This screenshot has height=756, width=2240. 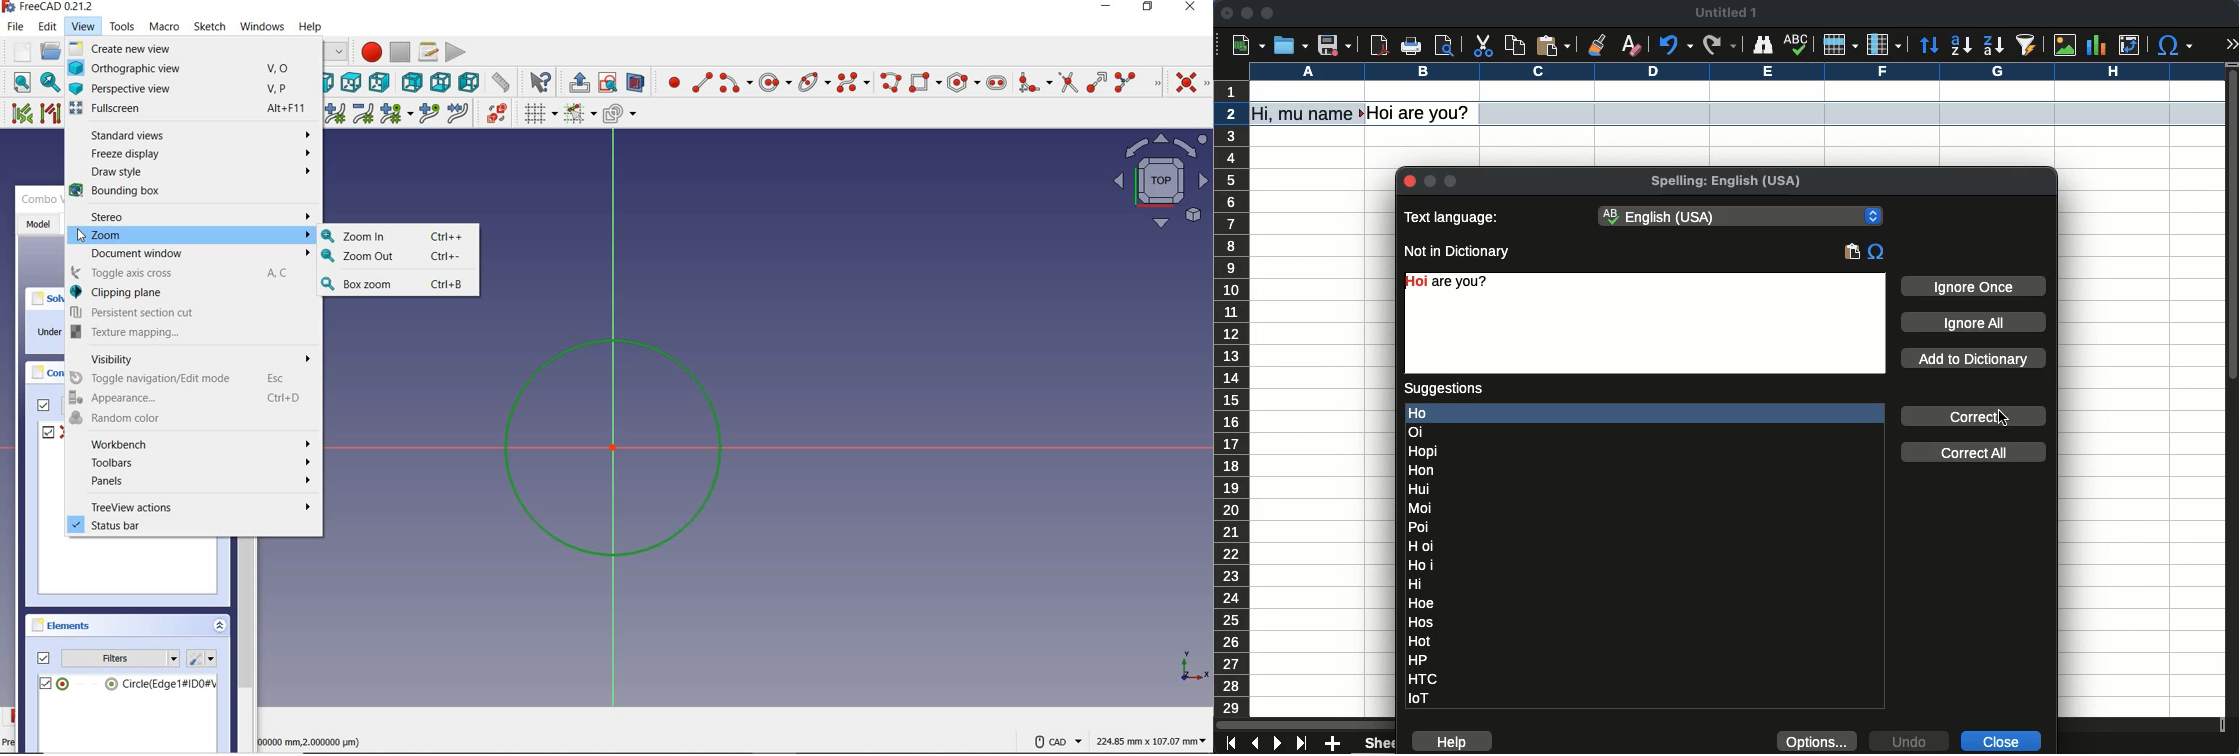 What do you see at coordinates (1876, 253) in the screenshot?
I see `special characters` at bounding box center [1876, 253].